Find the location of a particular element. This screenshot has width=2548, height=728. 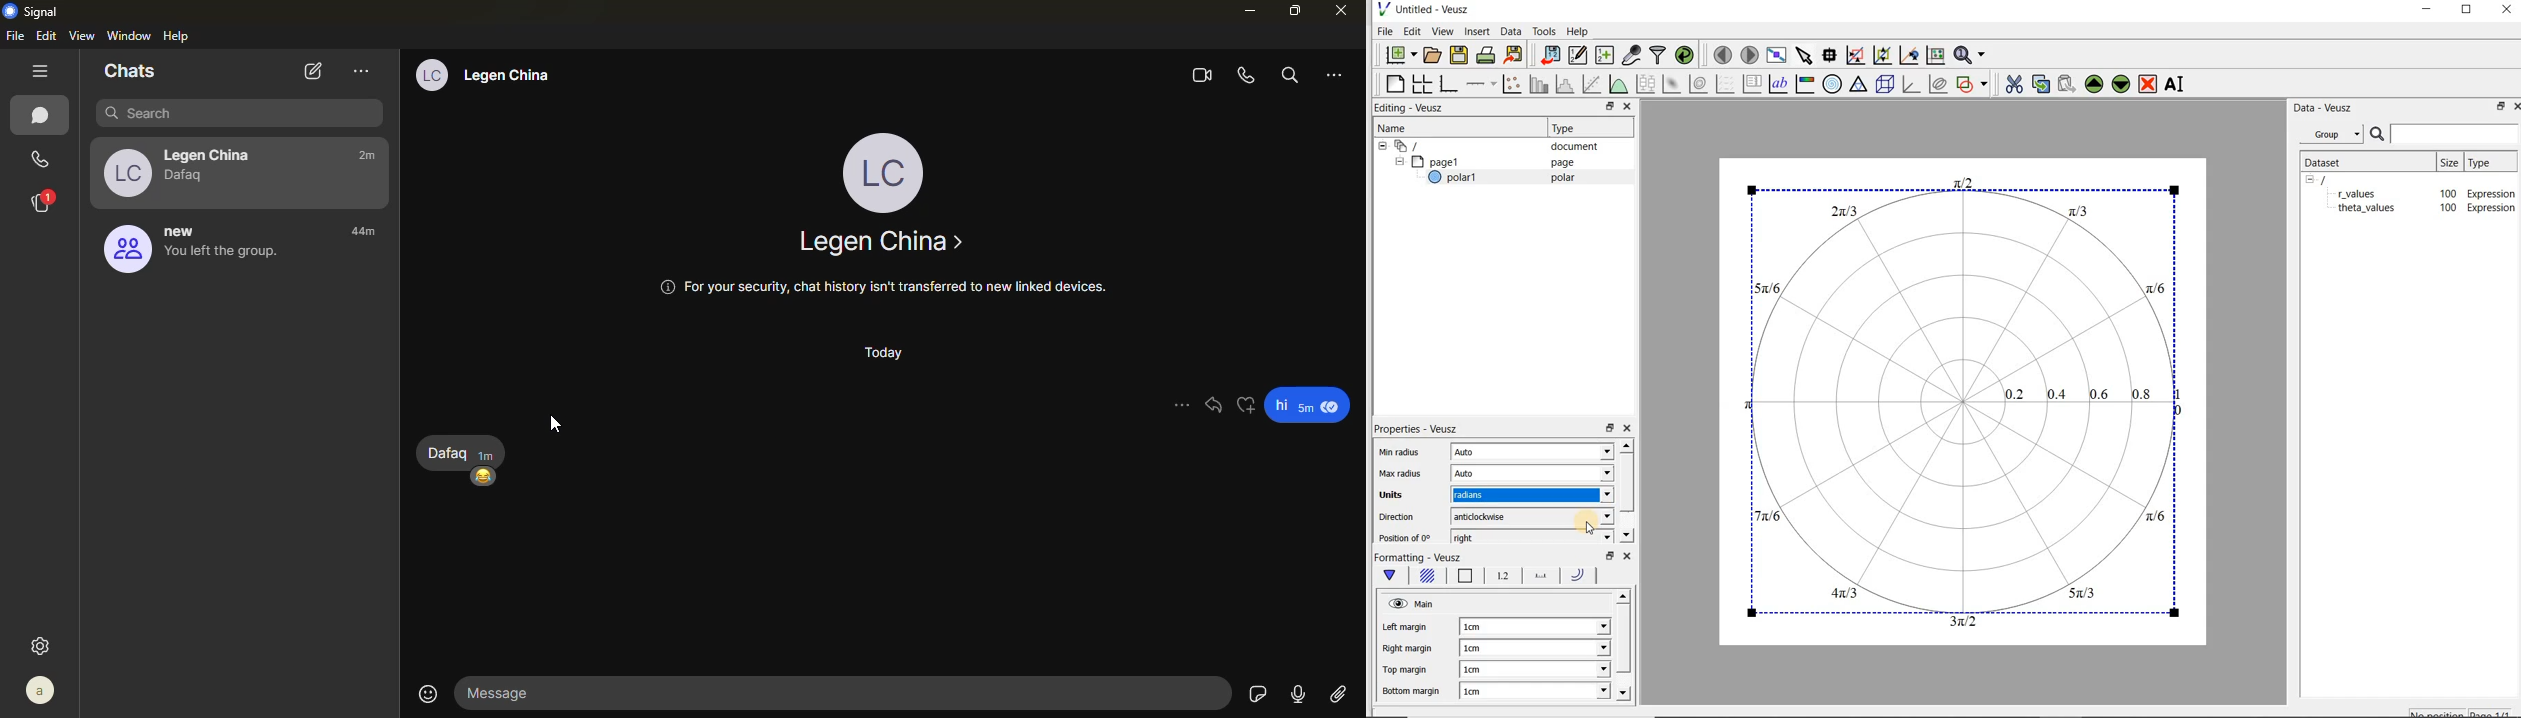

view is located at coordinates (83, 35).